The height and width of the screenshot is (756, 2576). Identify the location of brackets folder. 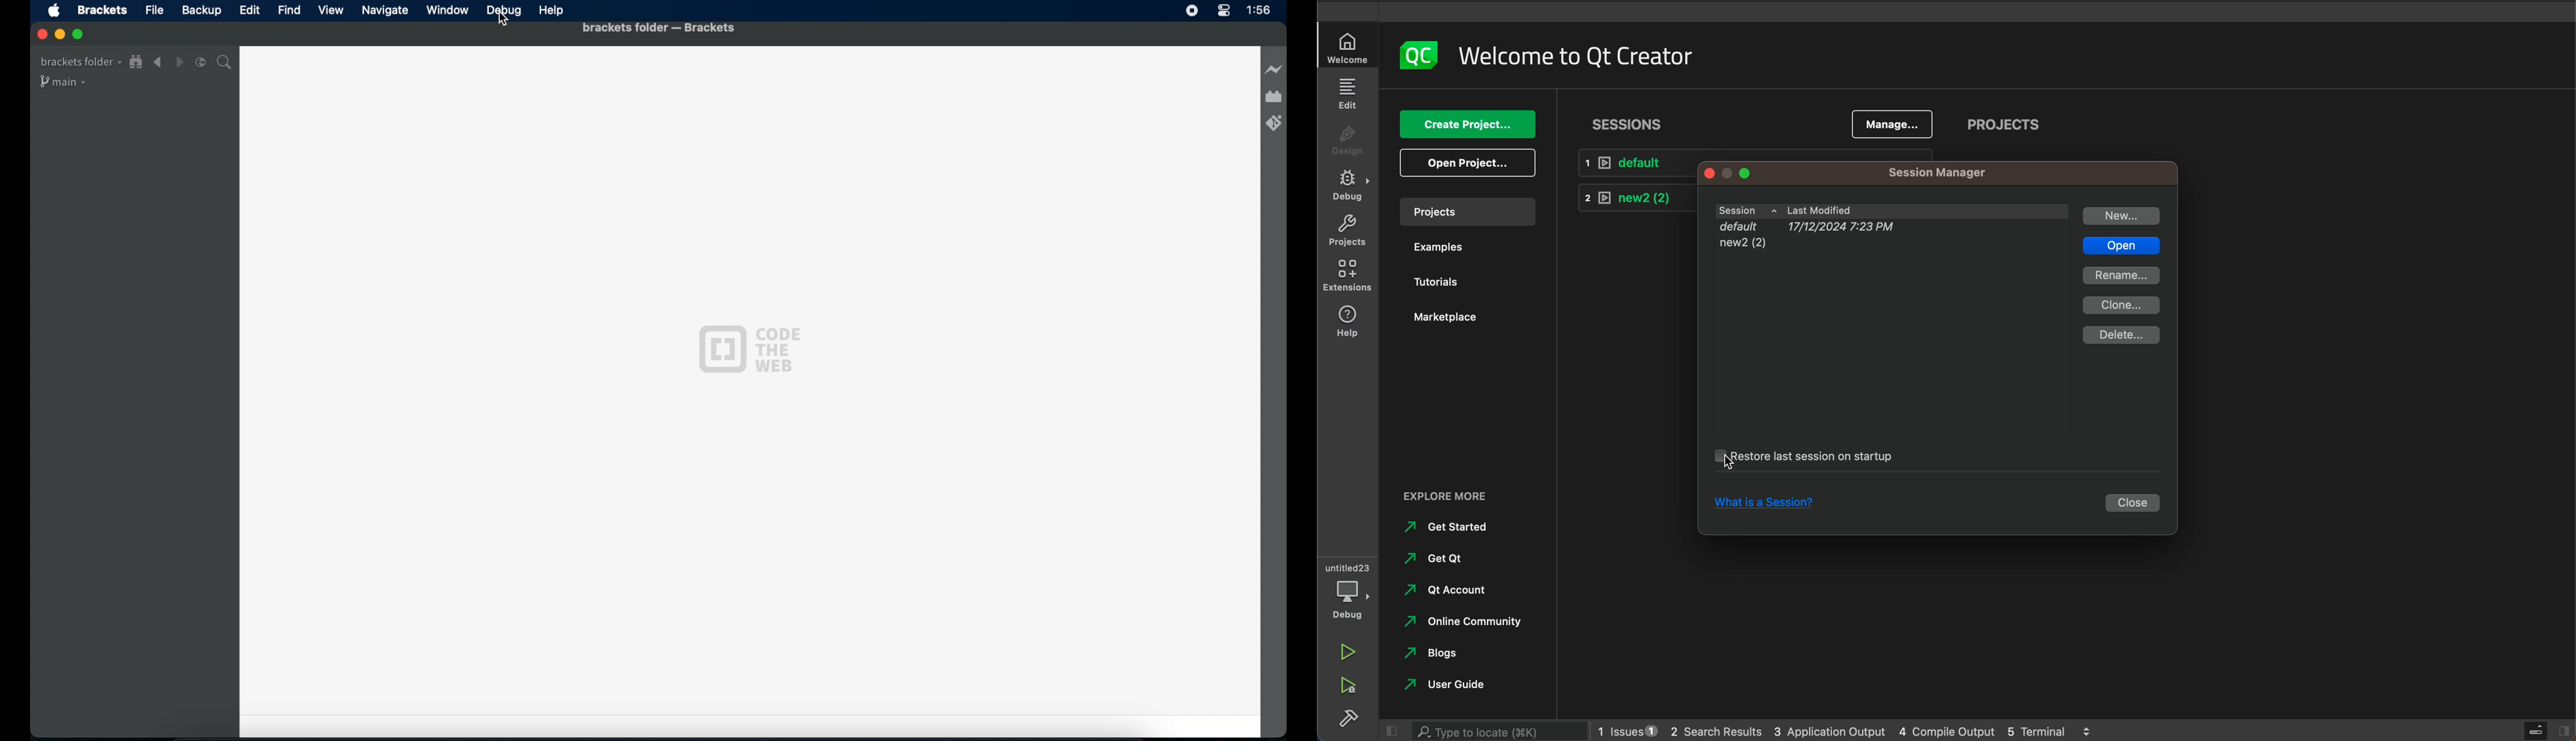
(80, 62).